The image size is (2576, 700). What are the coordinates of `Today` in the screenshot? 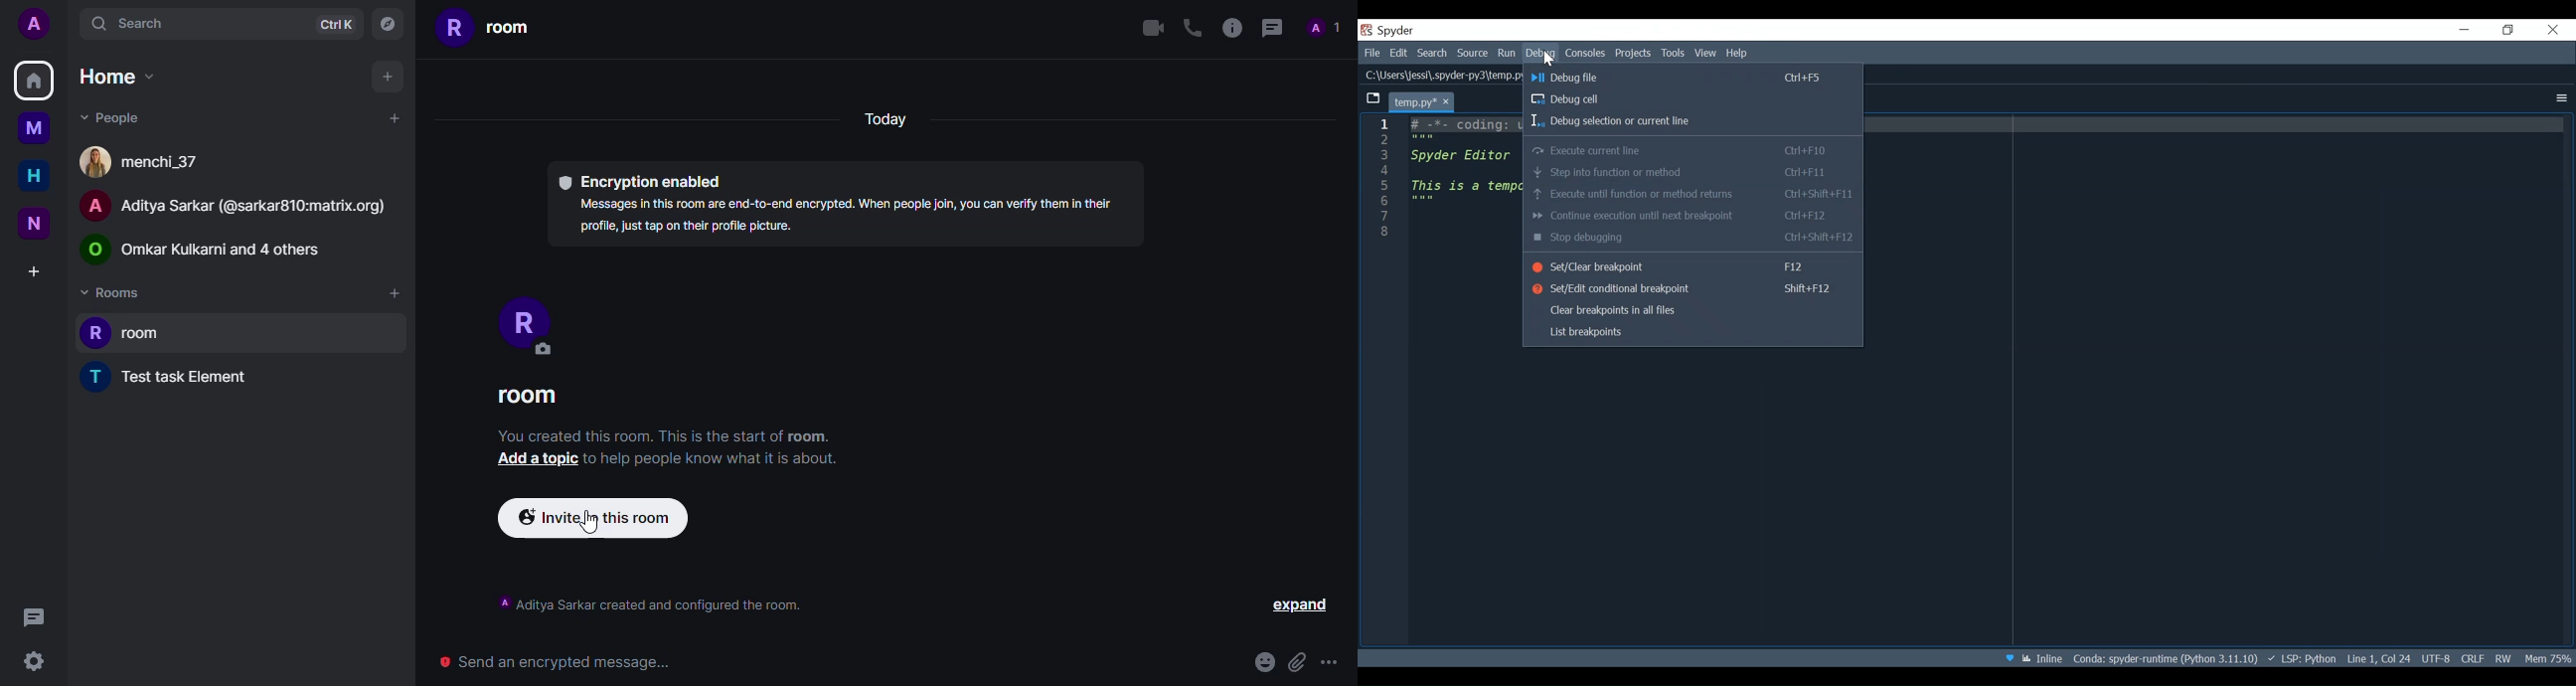 It's located at (885, 120).